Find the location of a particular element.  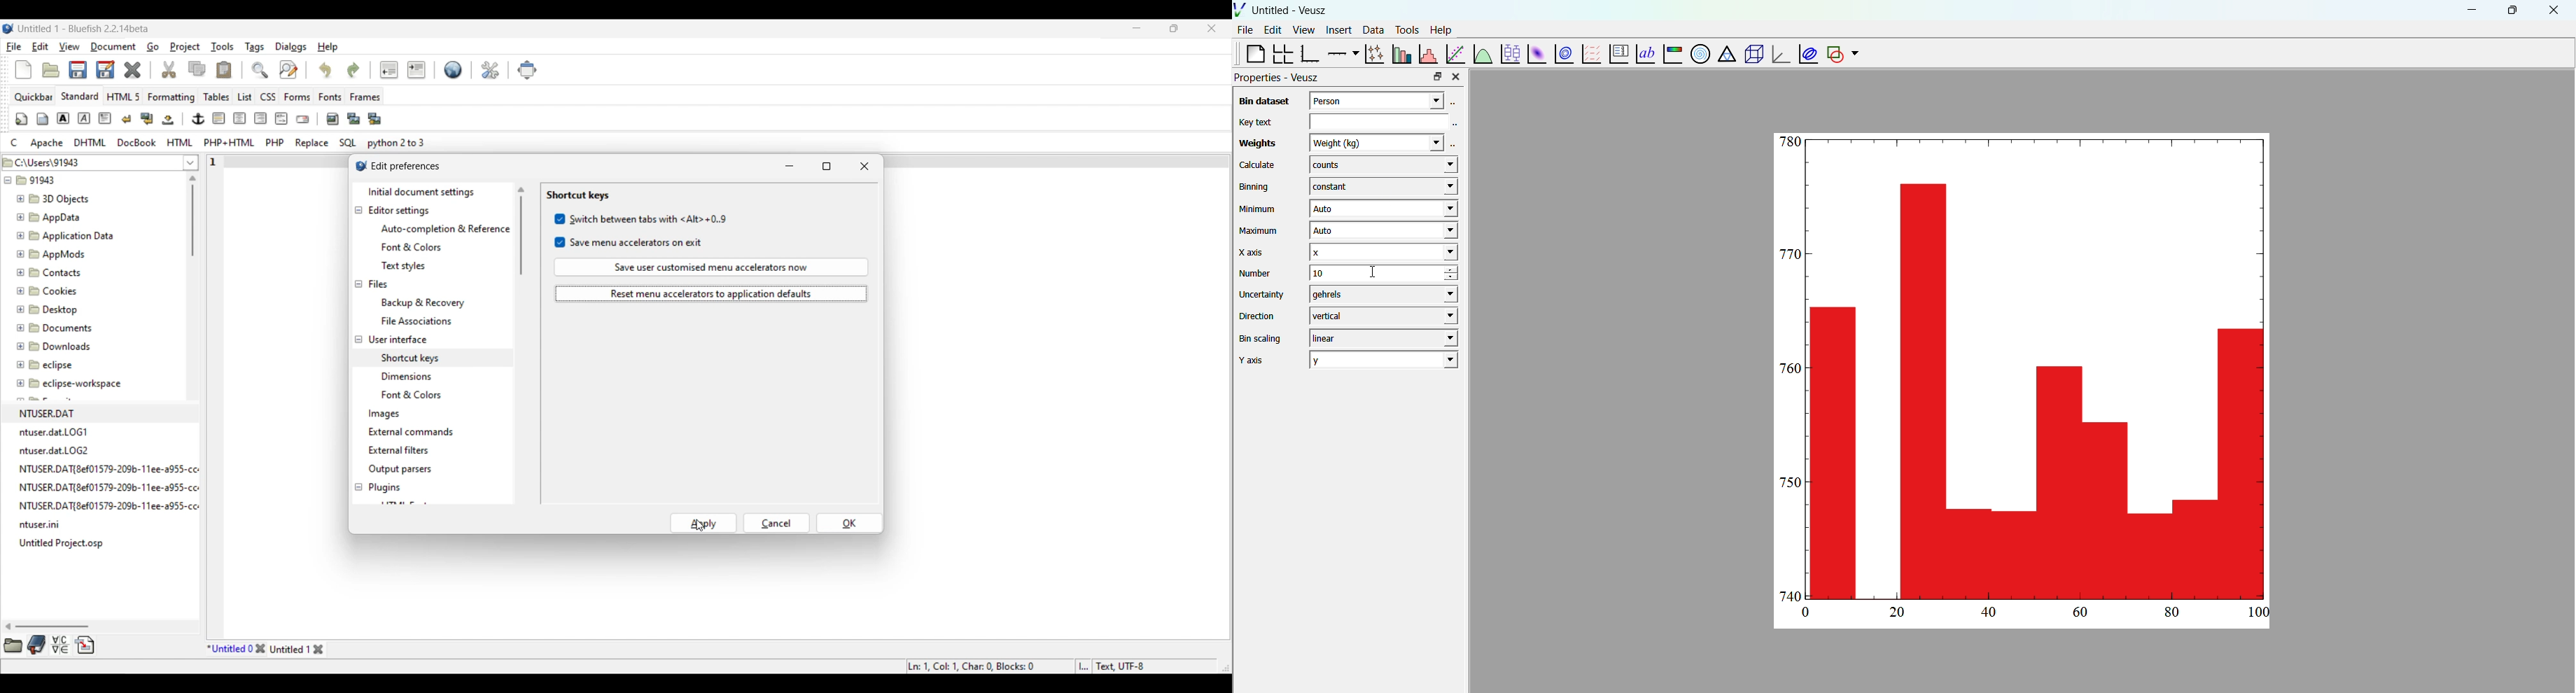

cursor is located at coordinates (1376, 279).